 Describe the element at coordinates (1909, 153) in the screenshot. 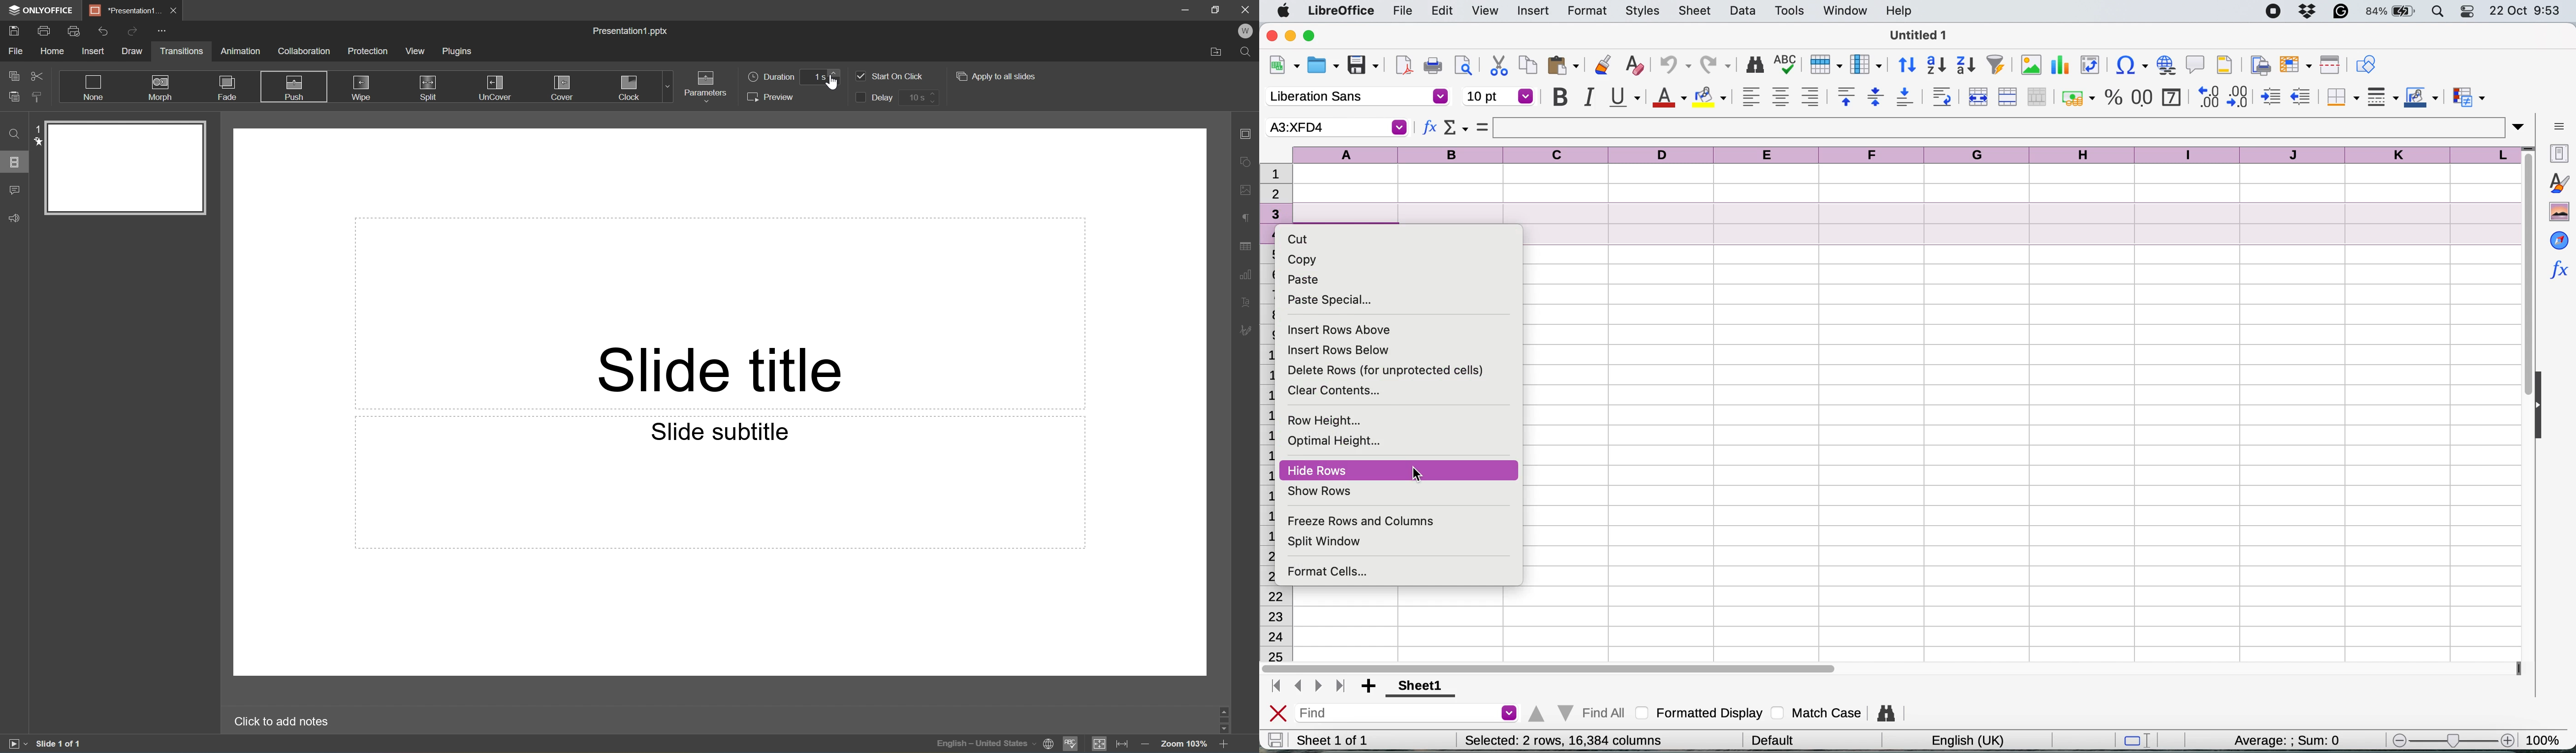

I see `columns` at that location.